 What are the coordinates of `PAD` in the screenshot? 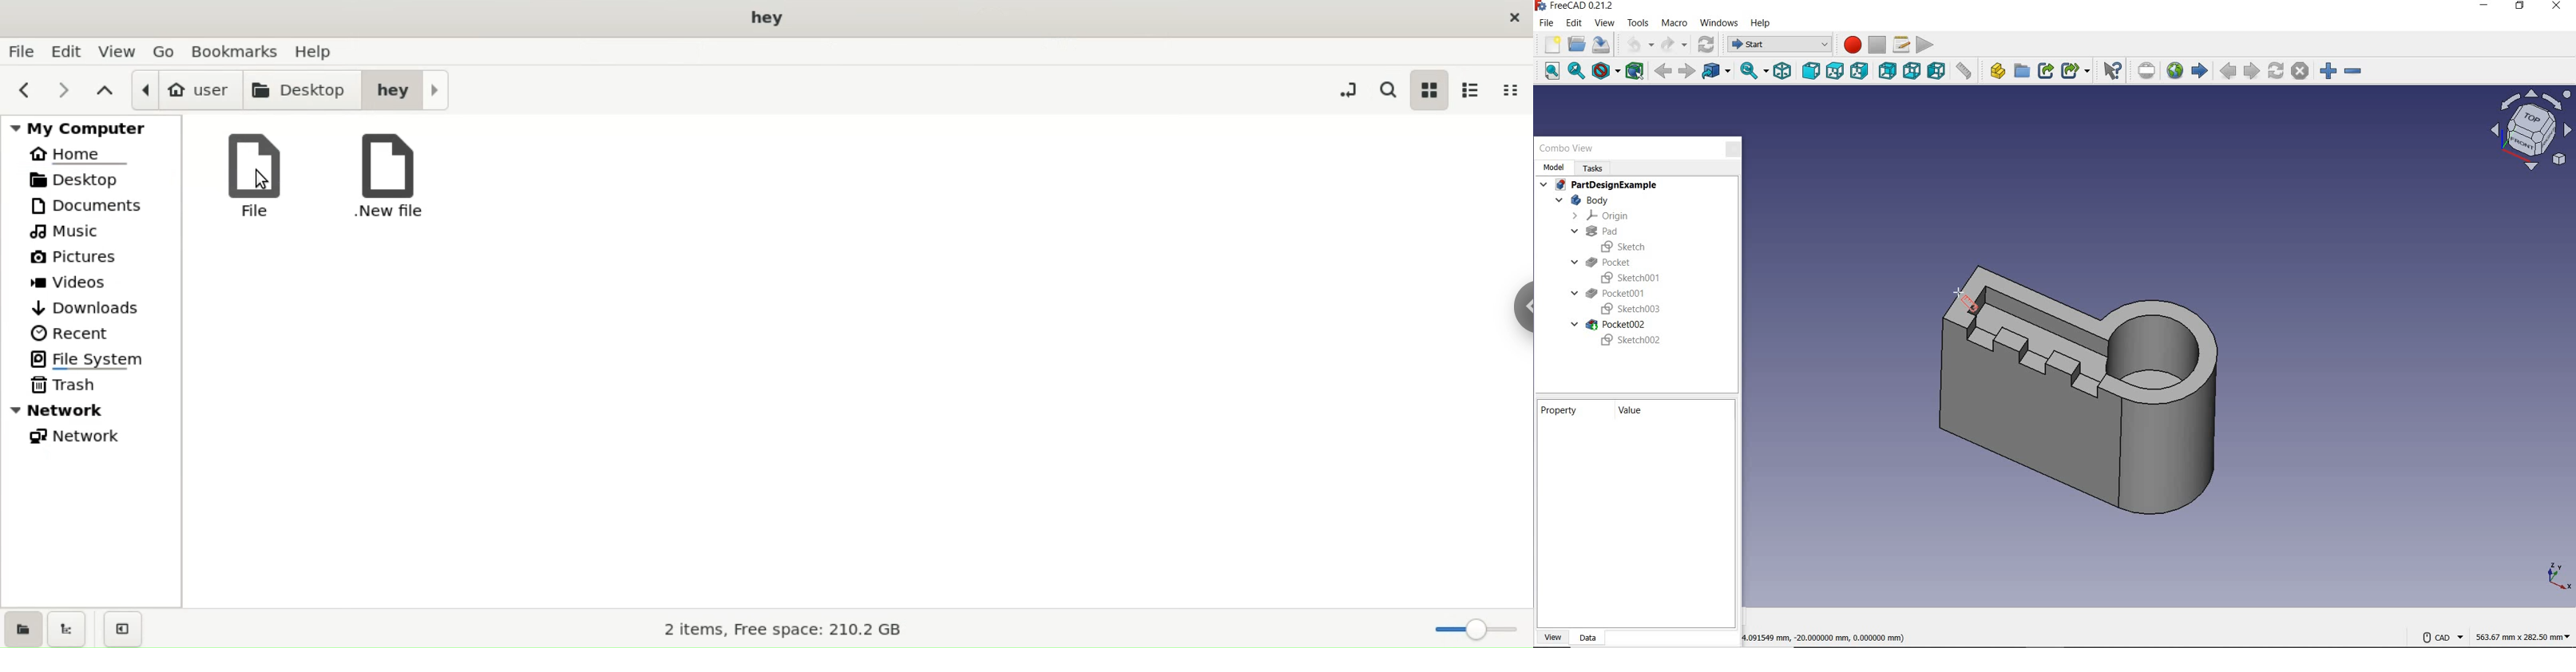 It's located at (1593, 232).